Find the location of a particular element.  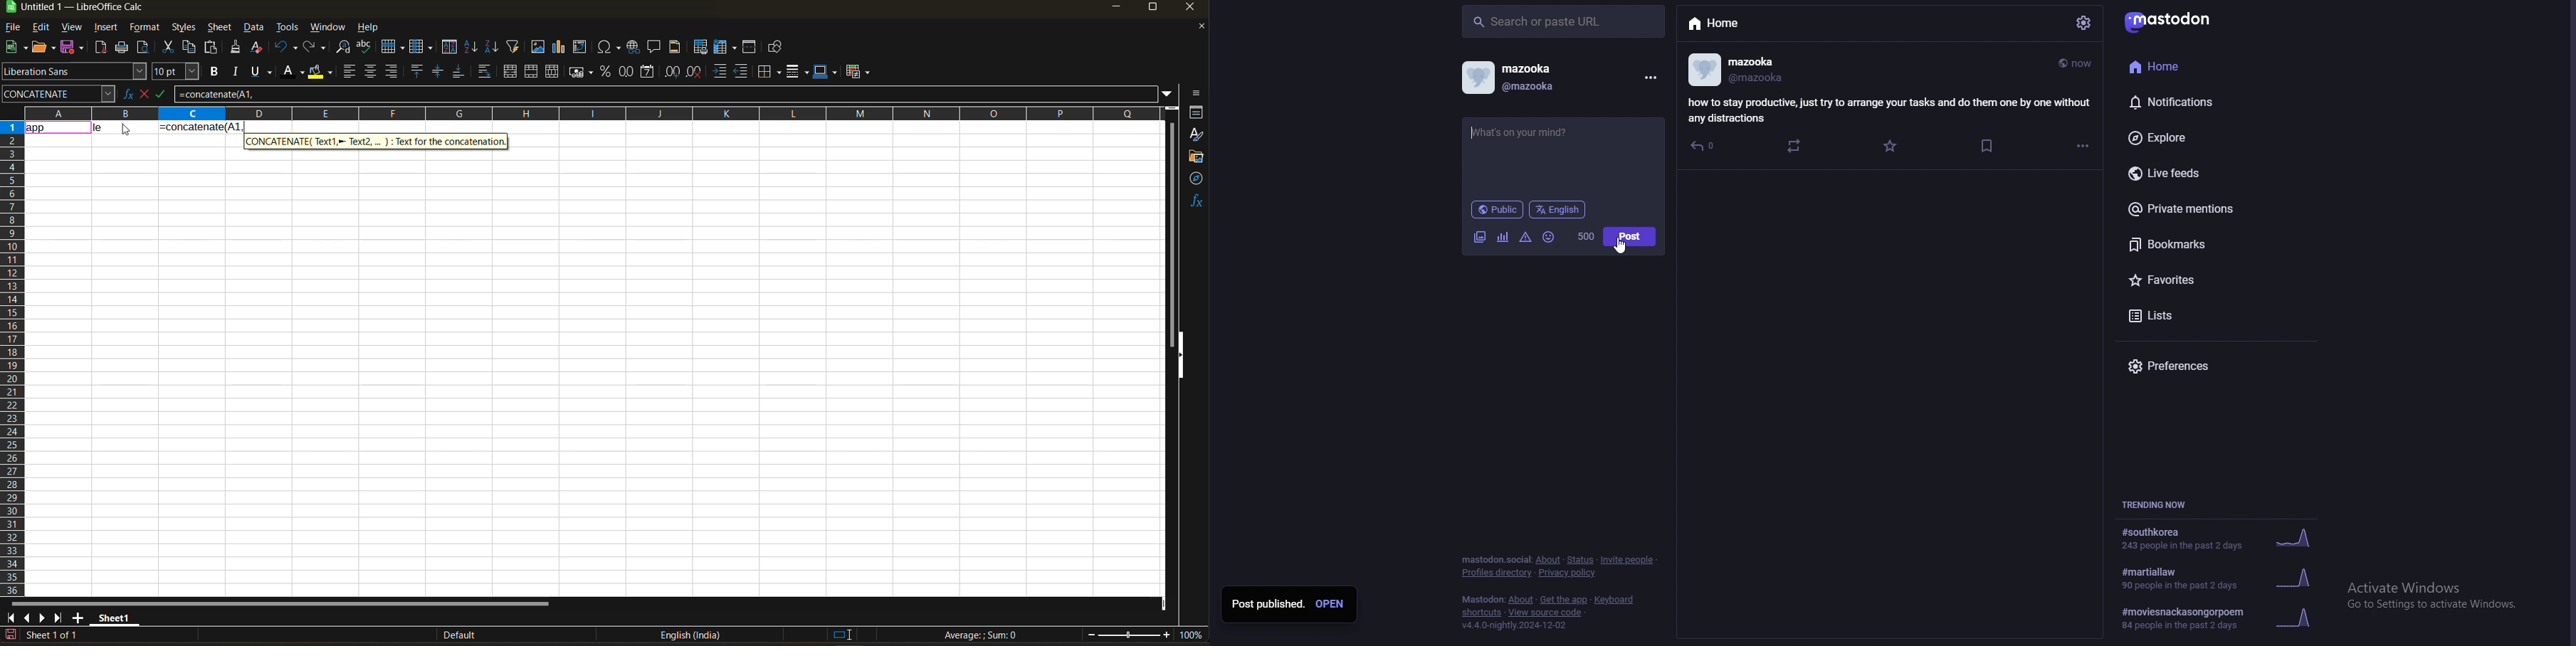

save is located at coordinates (74, 46).